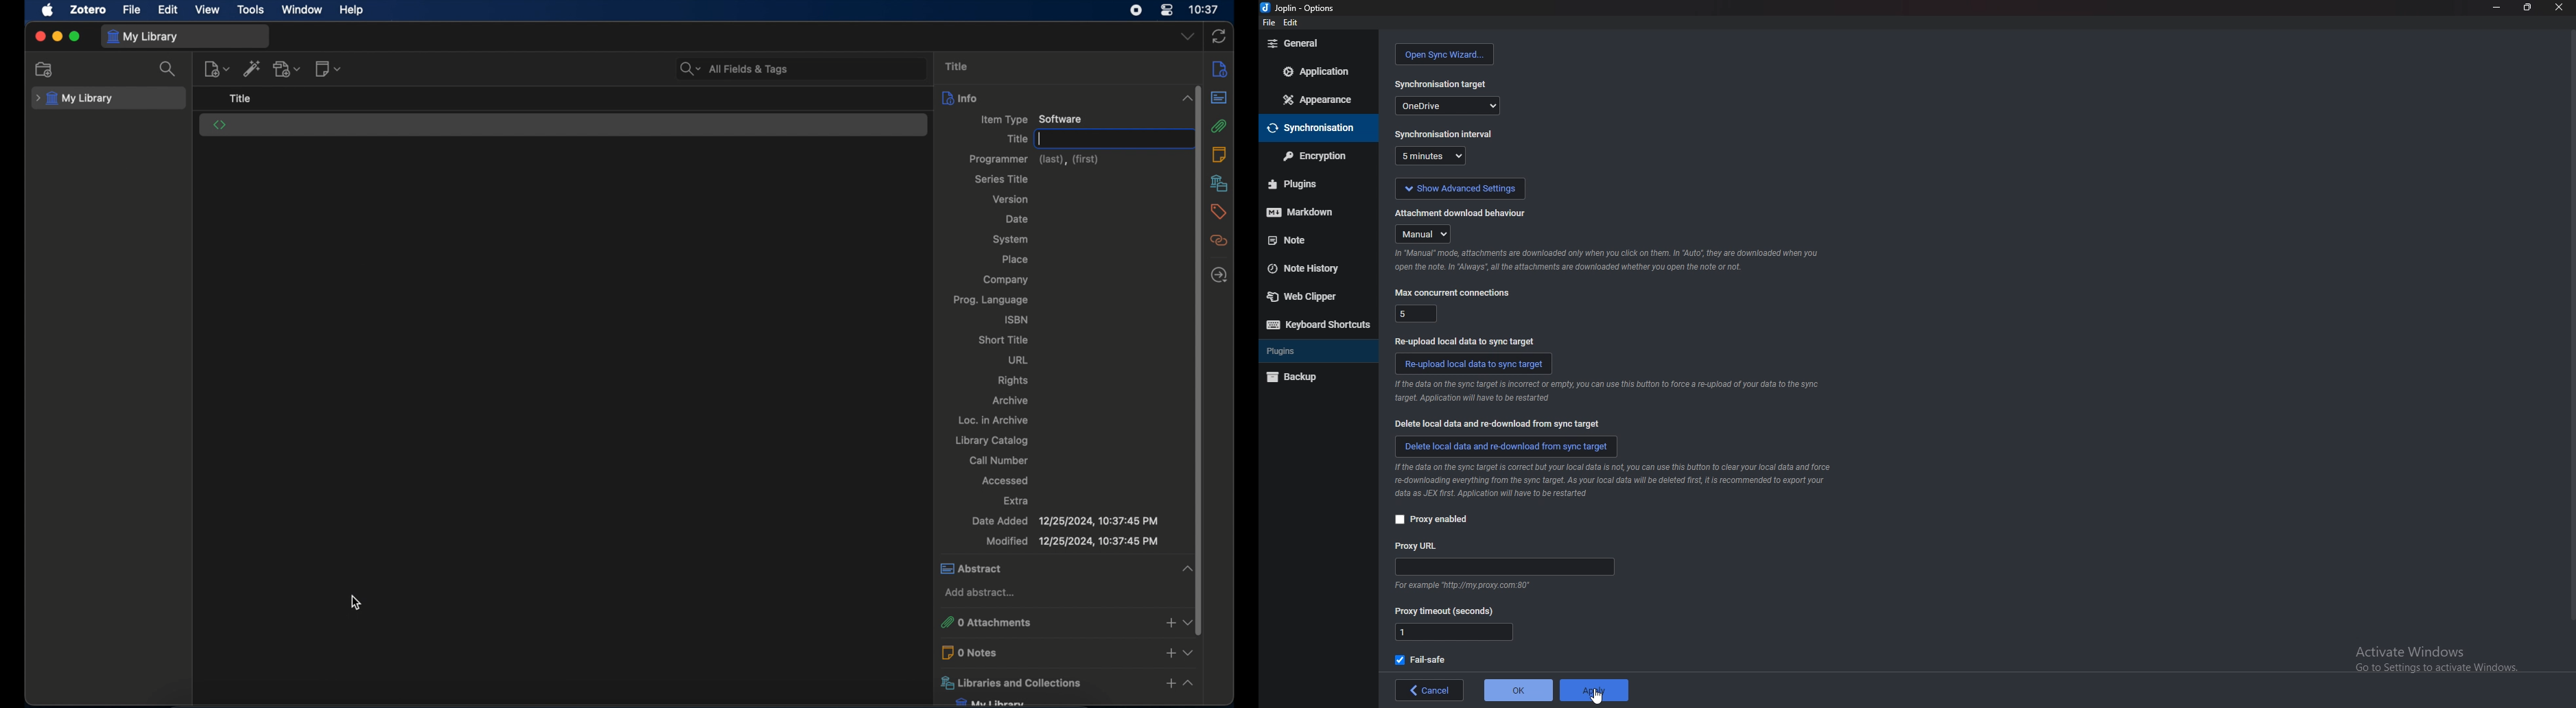 This screenshot has width=2576, height=728. What do you see at coordinates (1595, 695) in the screenshot?
I see `cursor` at bounding box center [1595, 695].